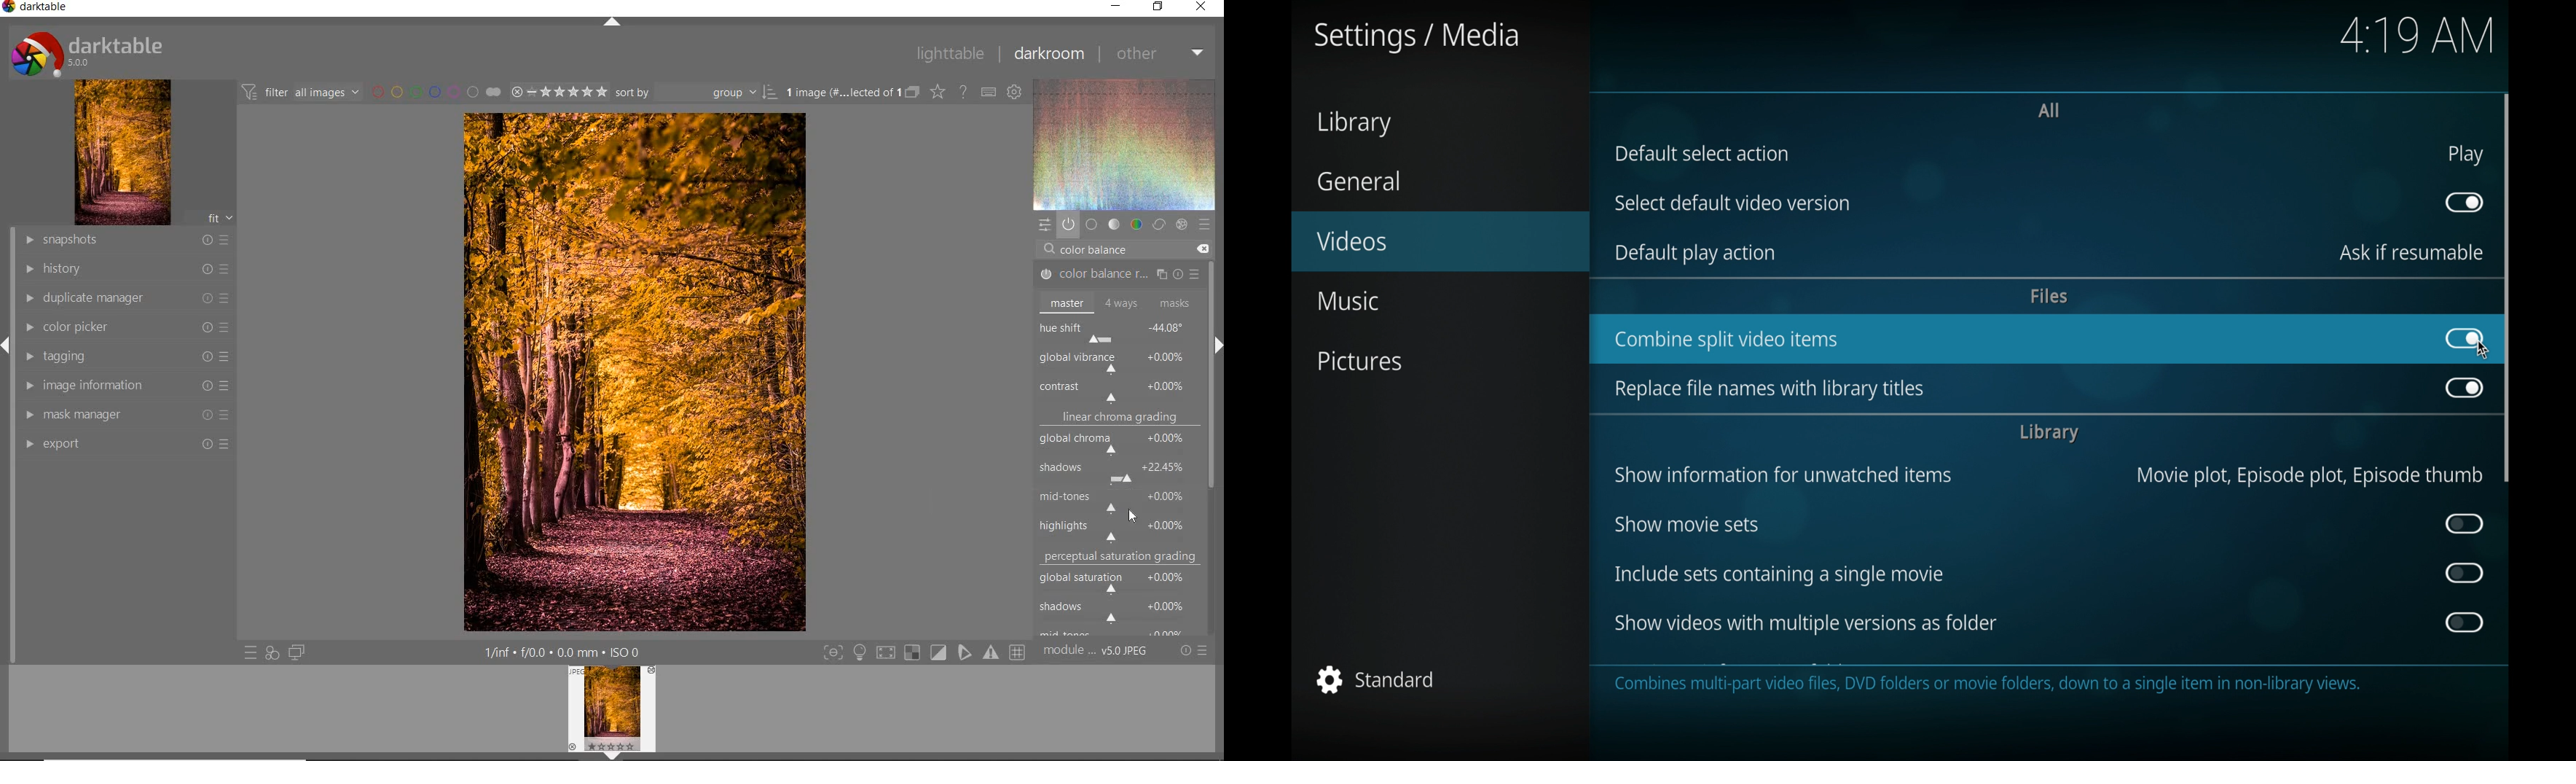  What do you see at coordinates (2508, 287) in the screenshot?
I see `scroll box` at bounding box center [2508, 287].